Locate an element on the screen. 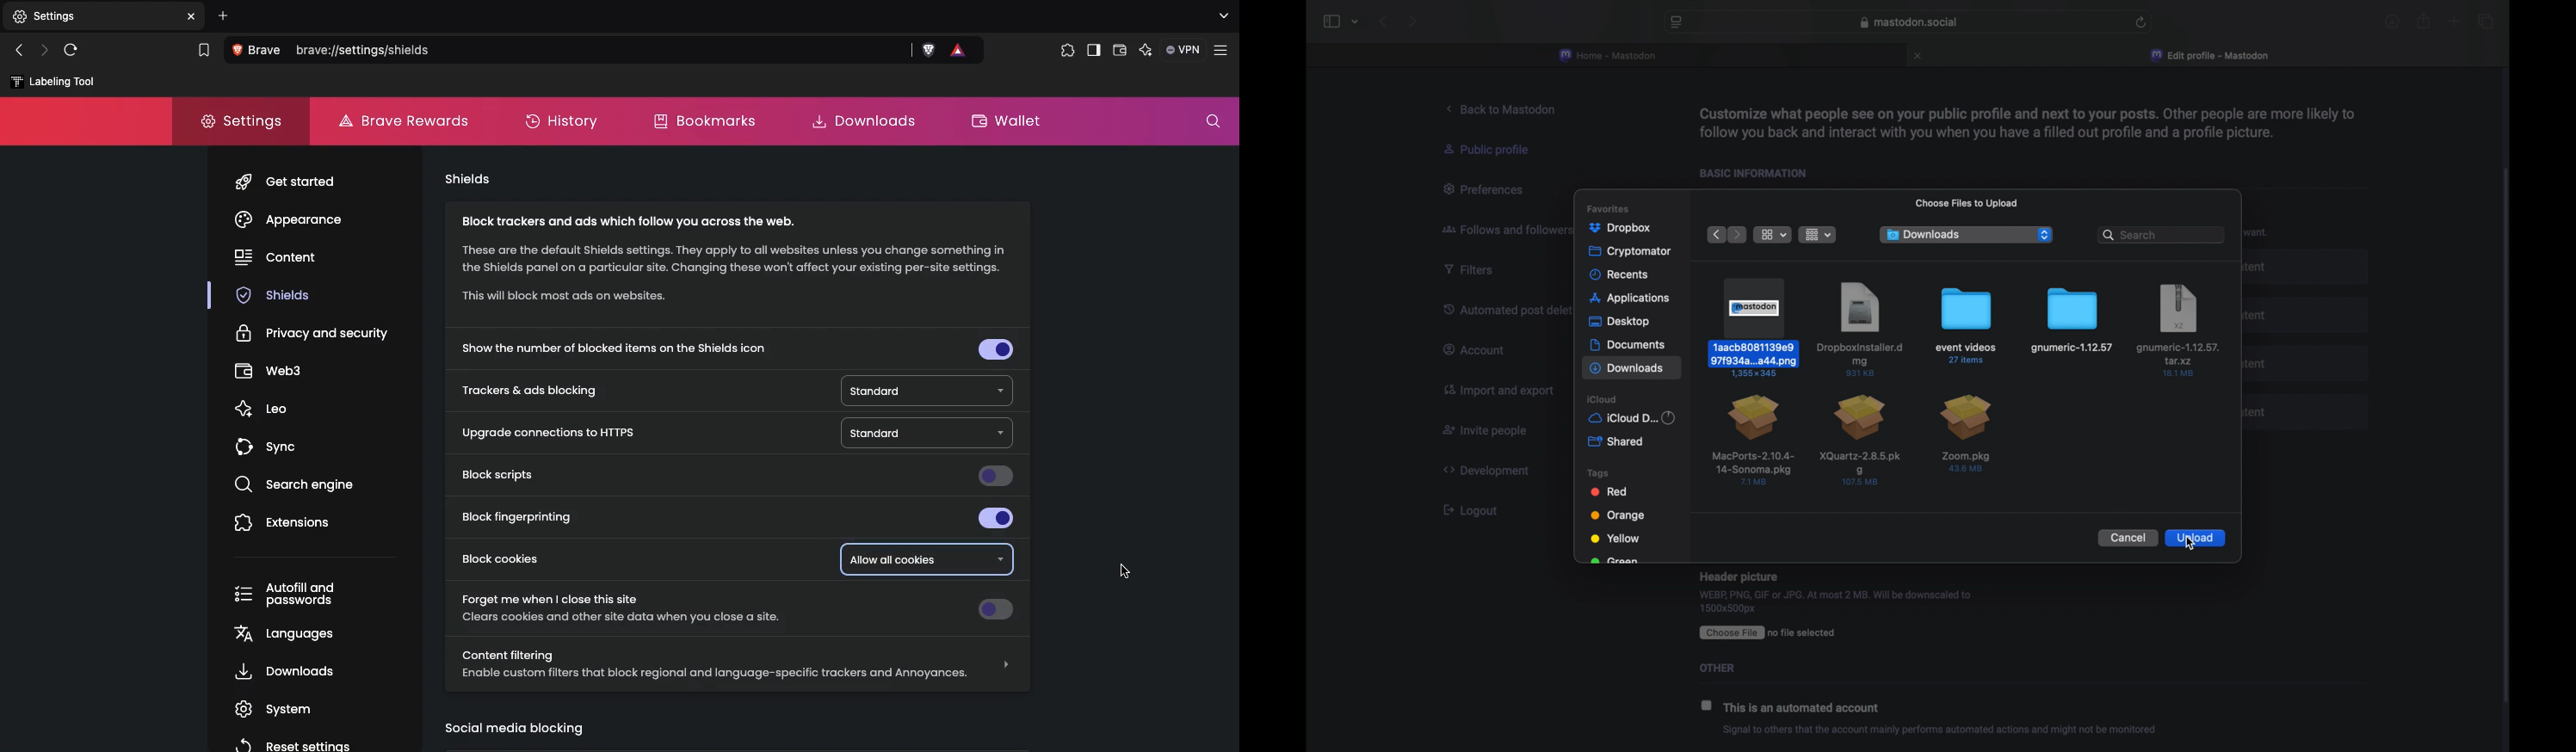 This screenshot has height=756, width=2576. yellow is located at coordinates (1615, 538).